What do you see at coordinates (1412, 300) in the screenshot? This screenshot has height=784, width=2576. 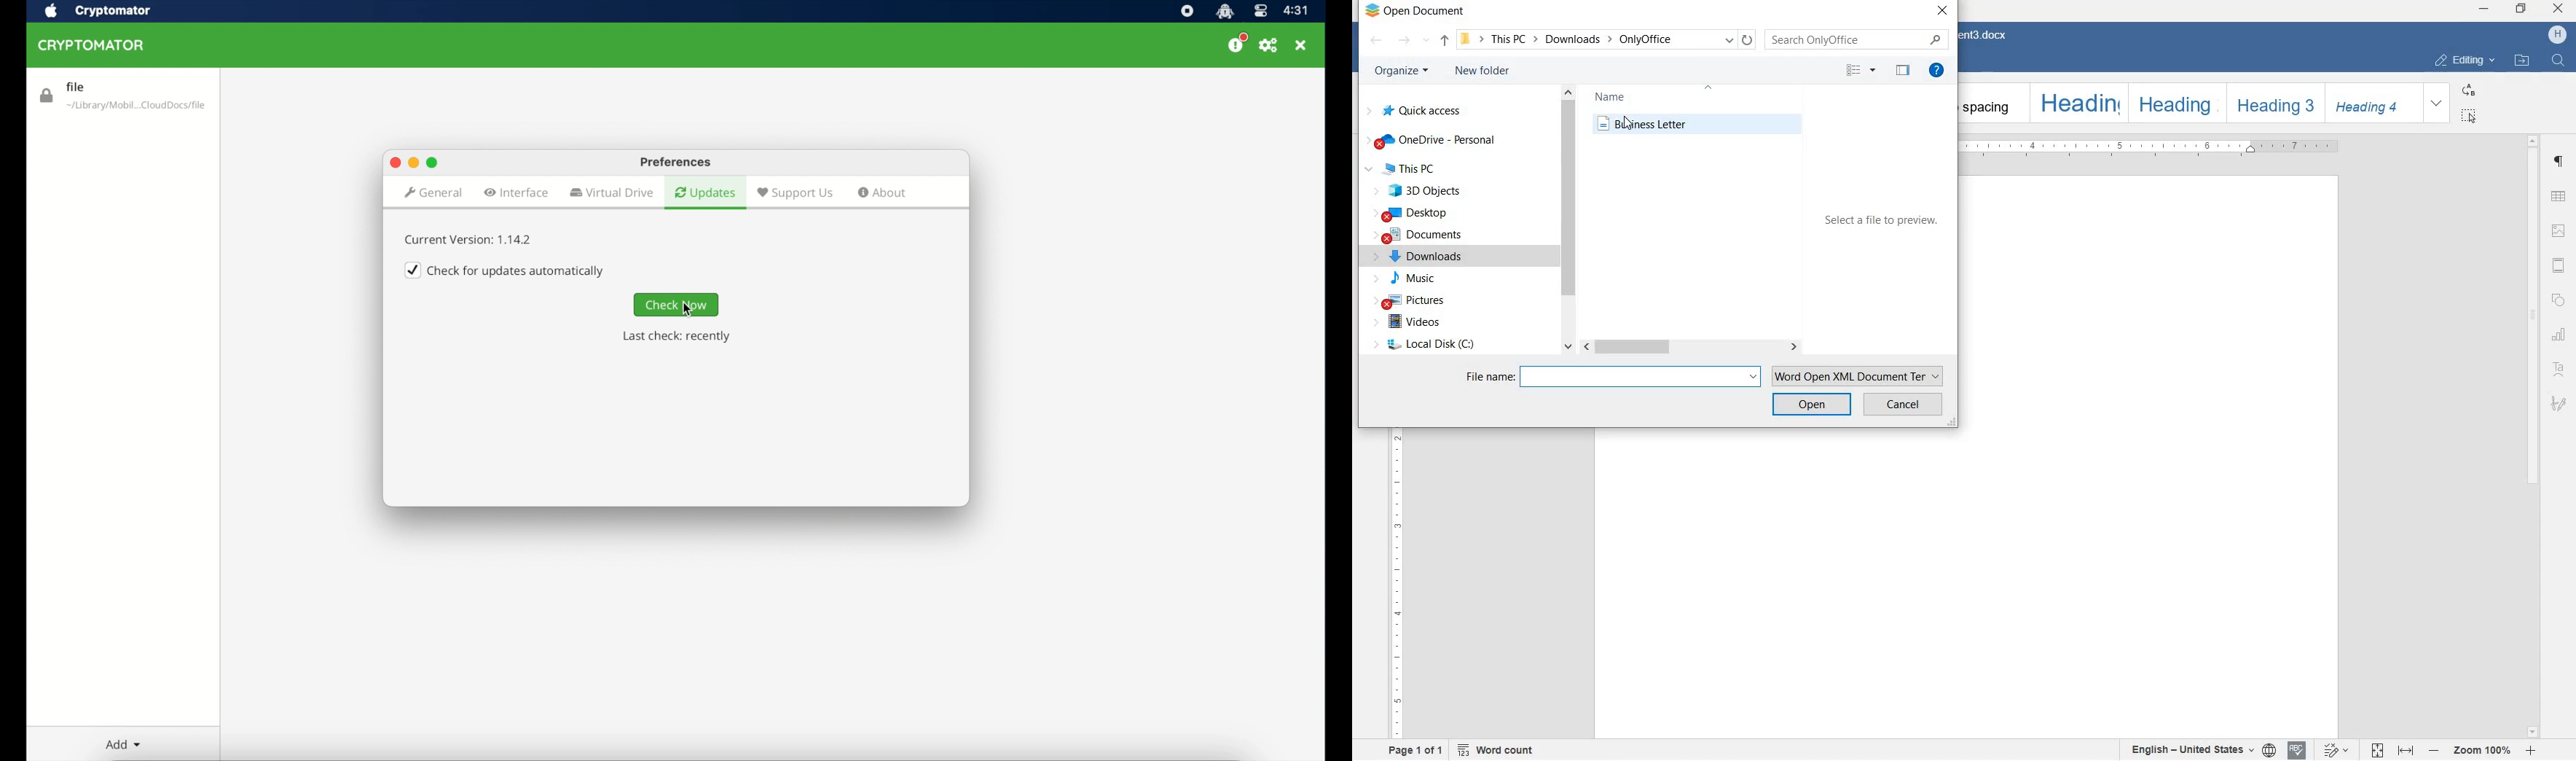 I see `pictures` at bounding box center [1412, 300].